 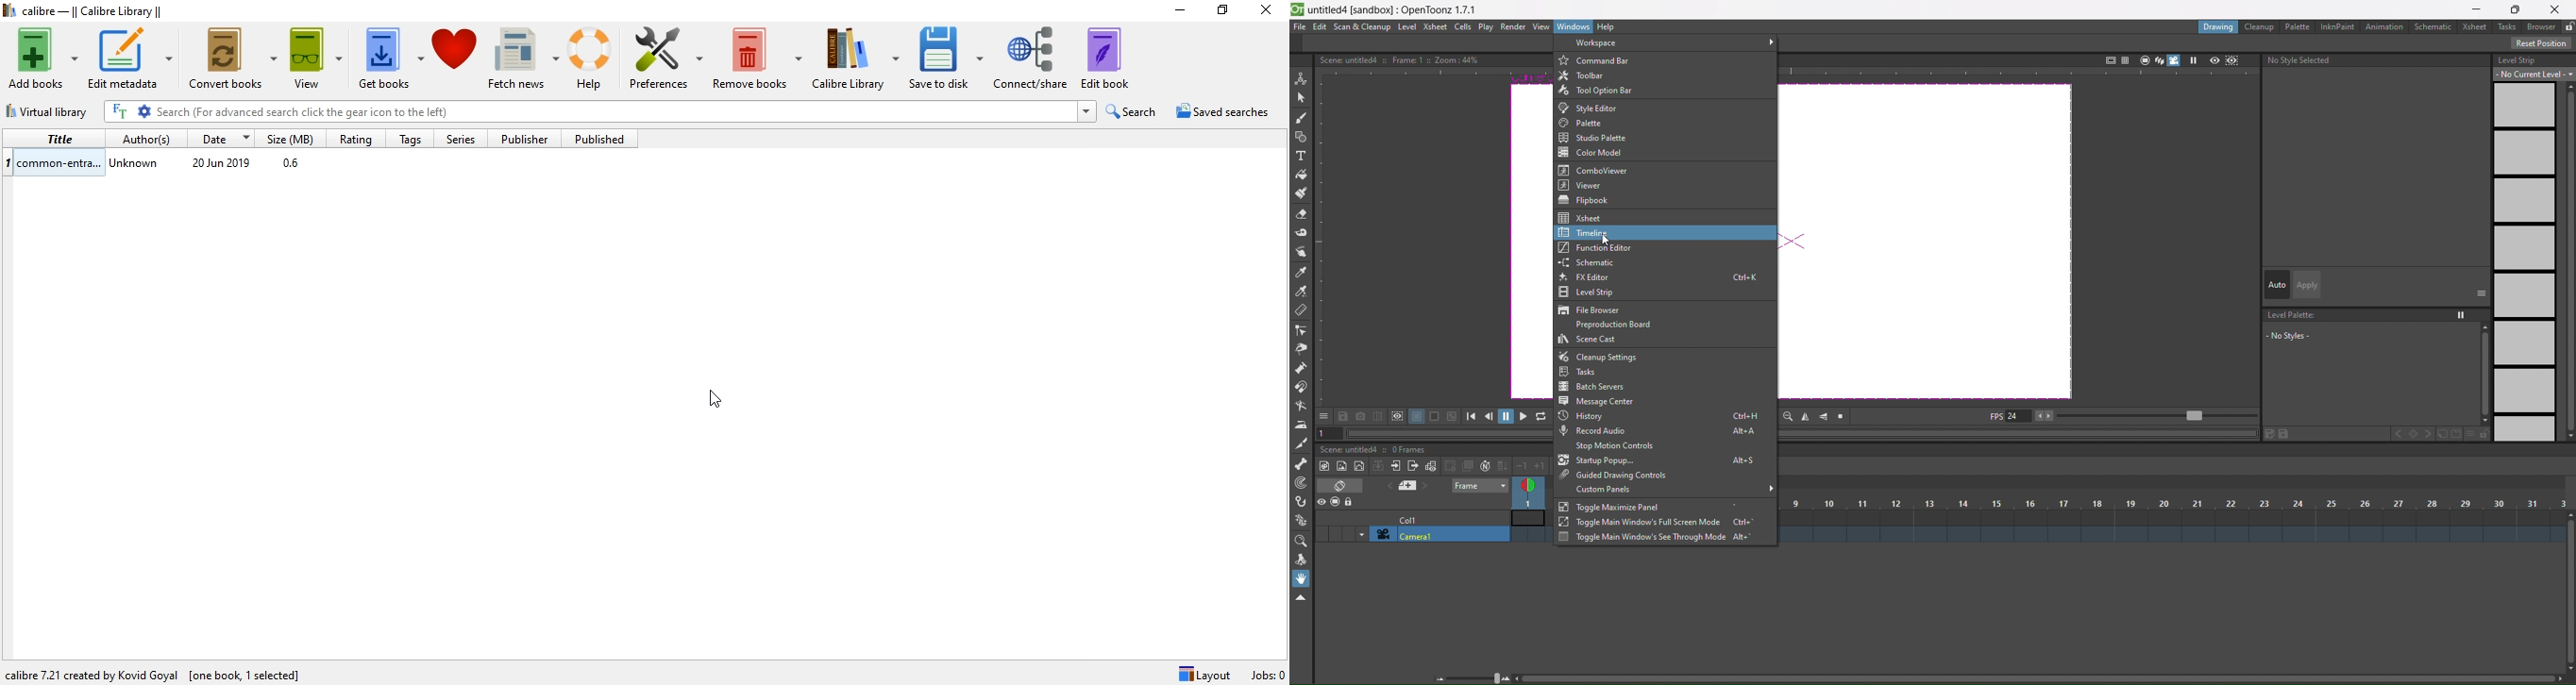 What do you see at coordinates (1270, 12) in the screenshot?
I see `Close` at bounding box center [1270, 12].